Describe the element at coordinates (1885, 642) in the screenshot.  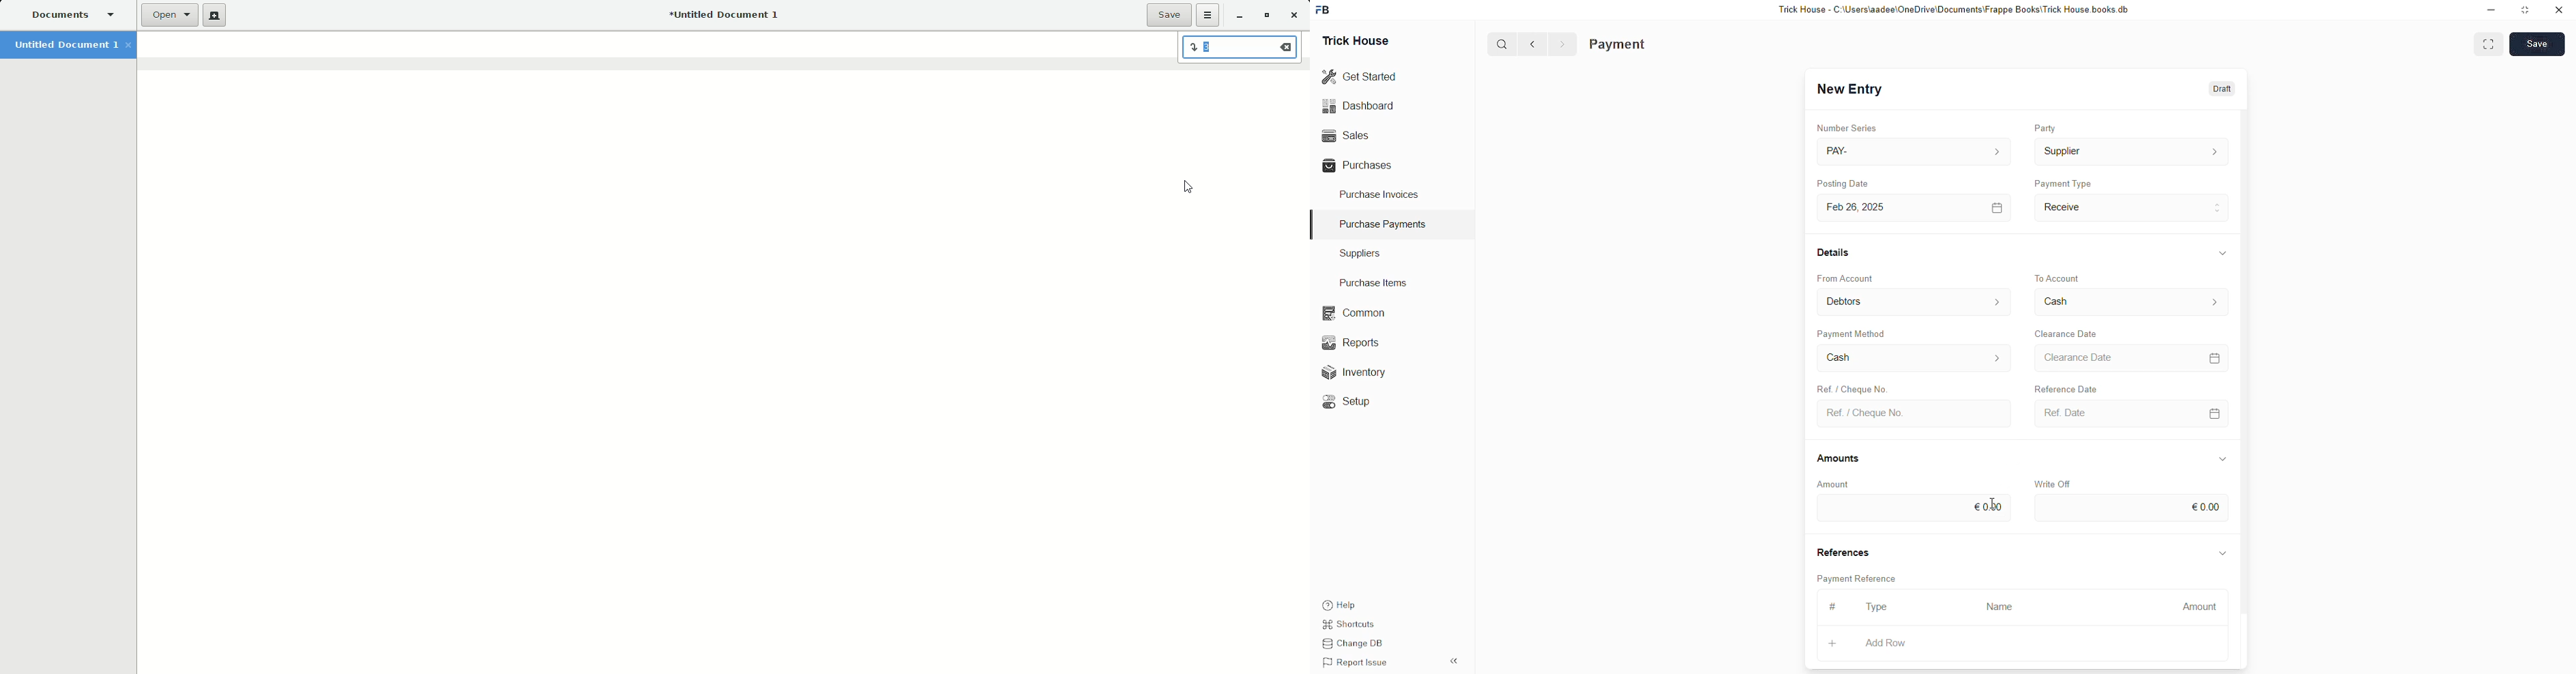
I see `Add Row` at that location.